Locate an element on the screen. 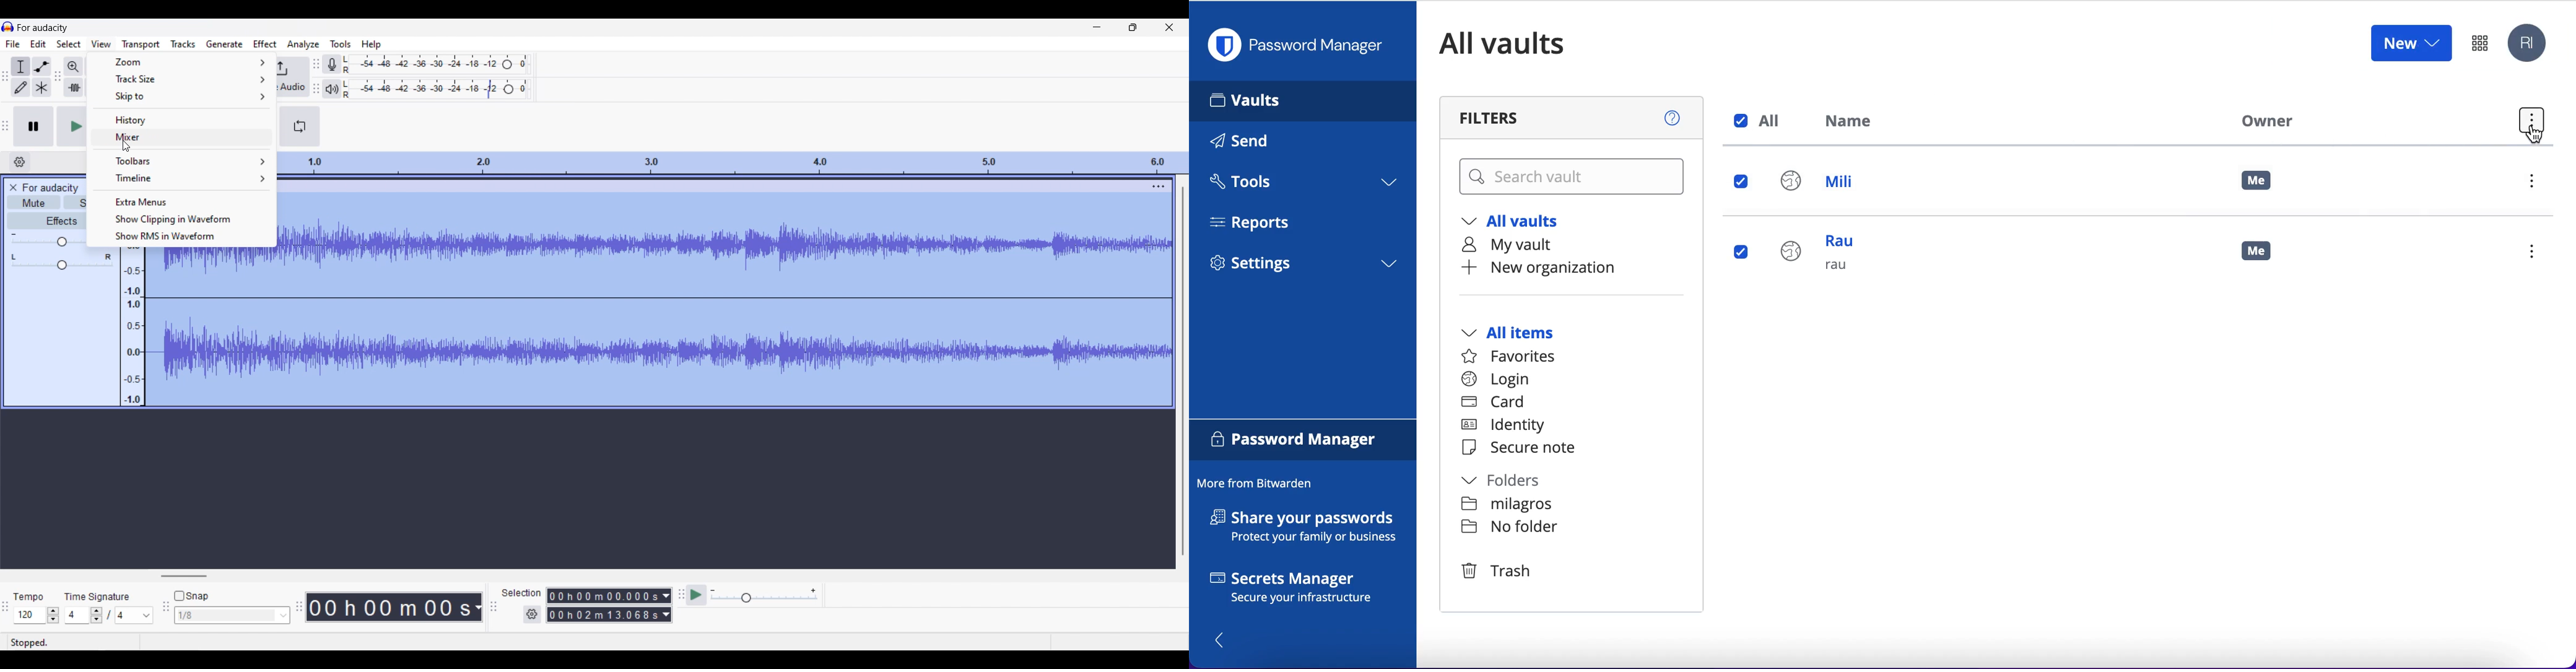  Horizontal slide bar is located at coordinates (184, 576).